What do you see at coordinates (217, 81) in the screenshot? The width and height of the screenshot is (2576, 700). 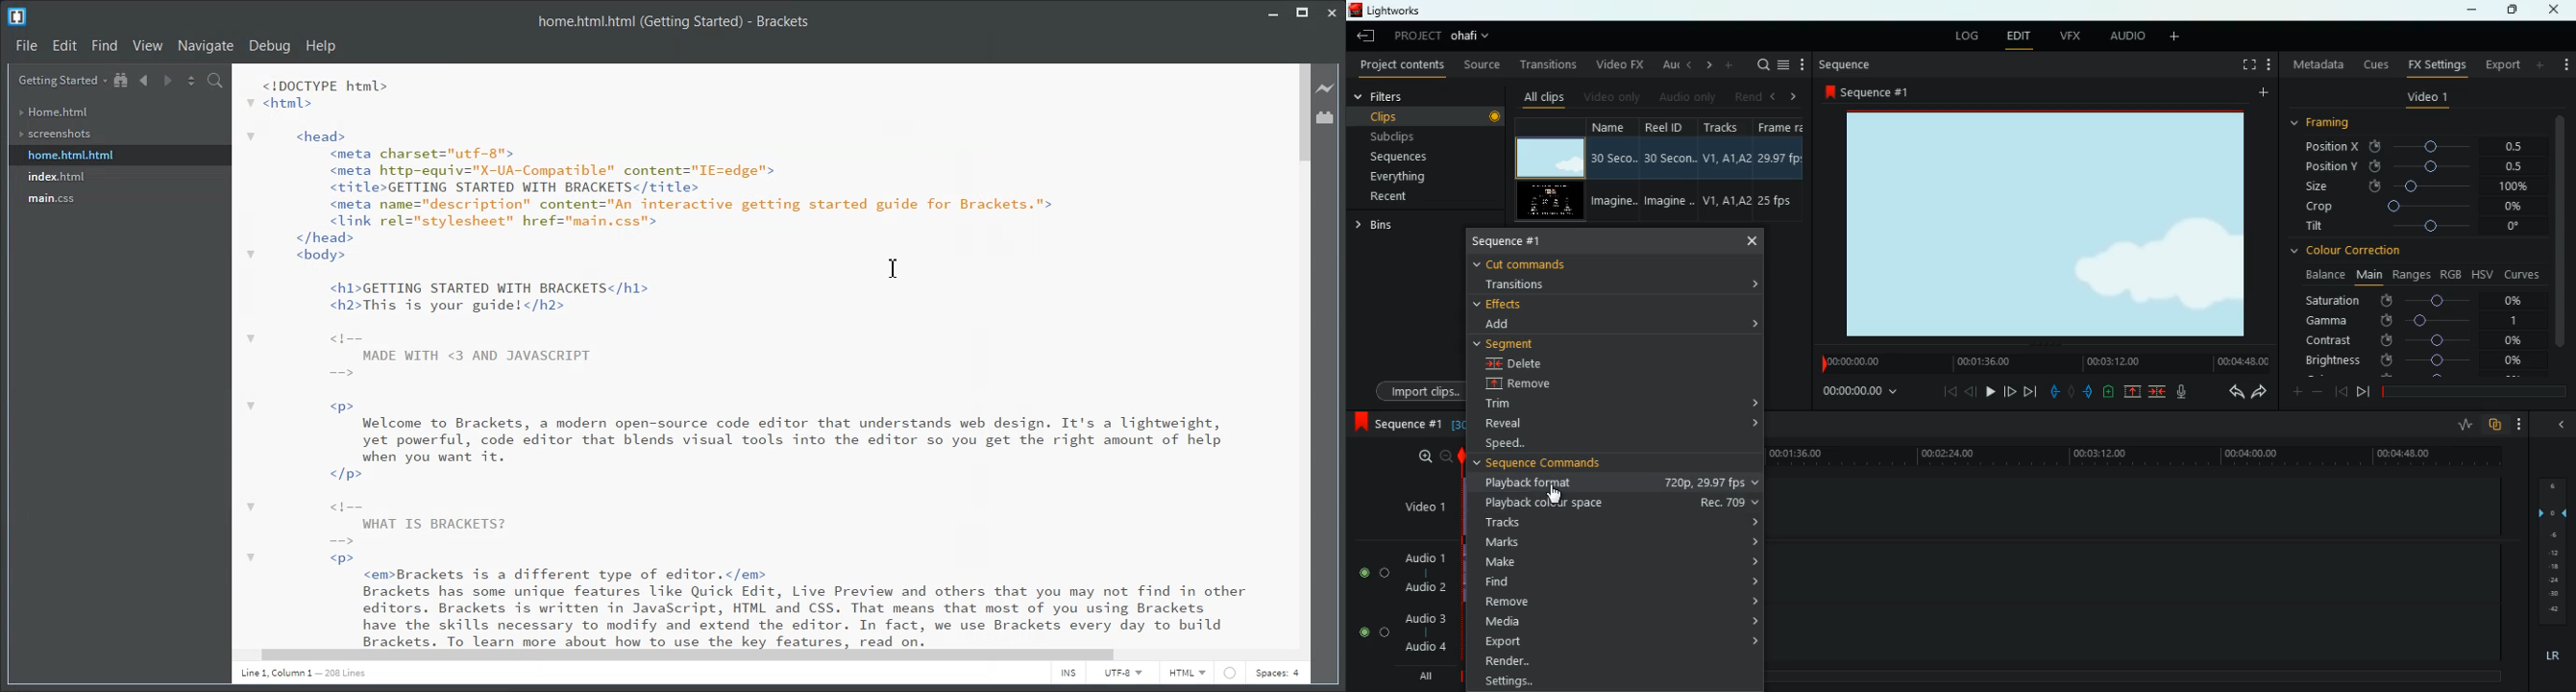 I see `Find in Files` at bounding box center [217, 81].